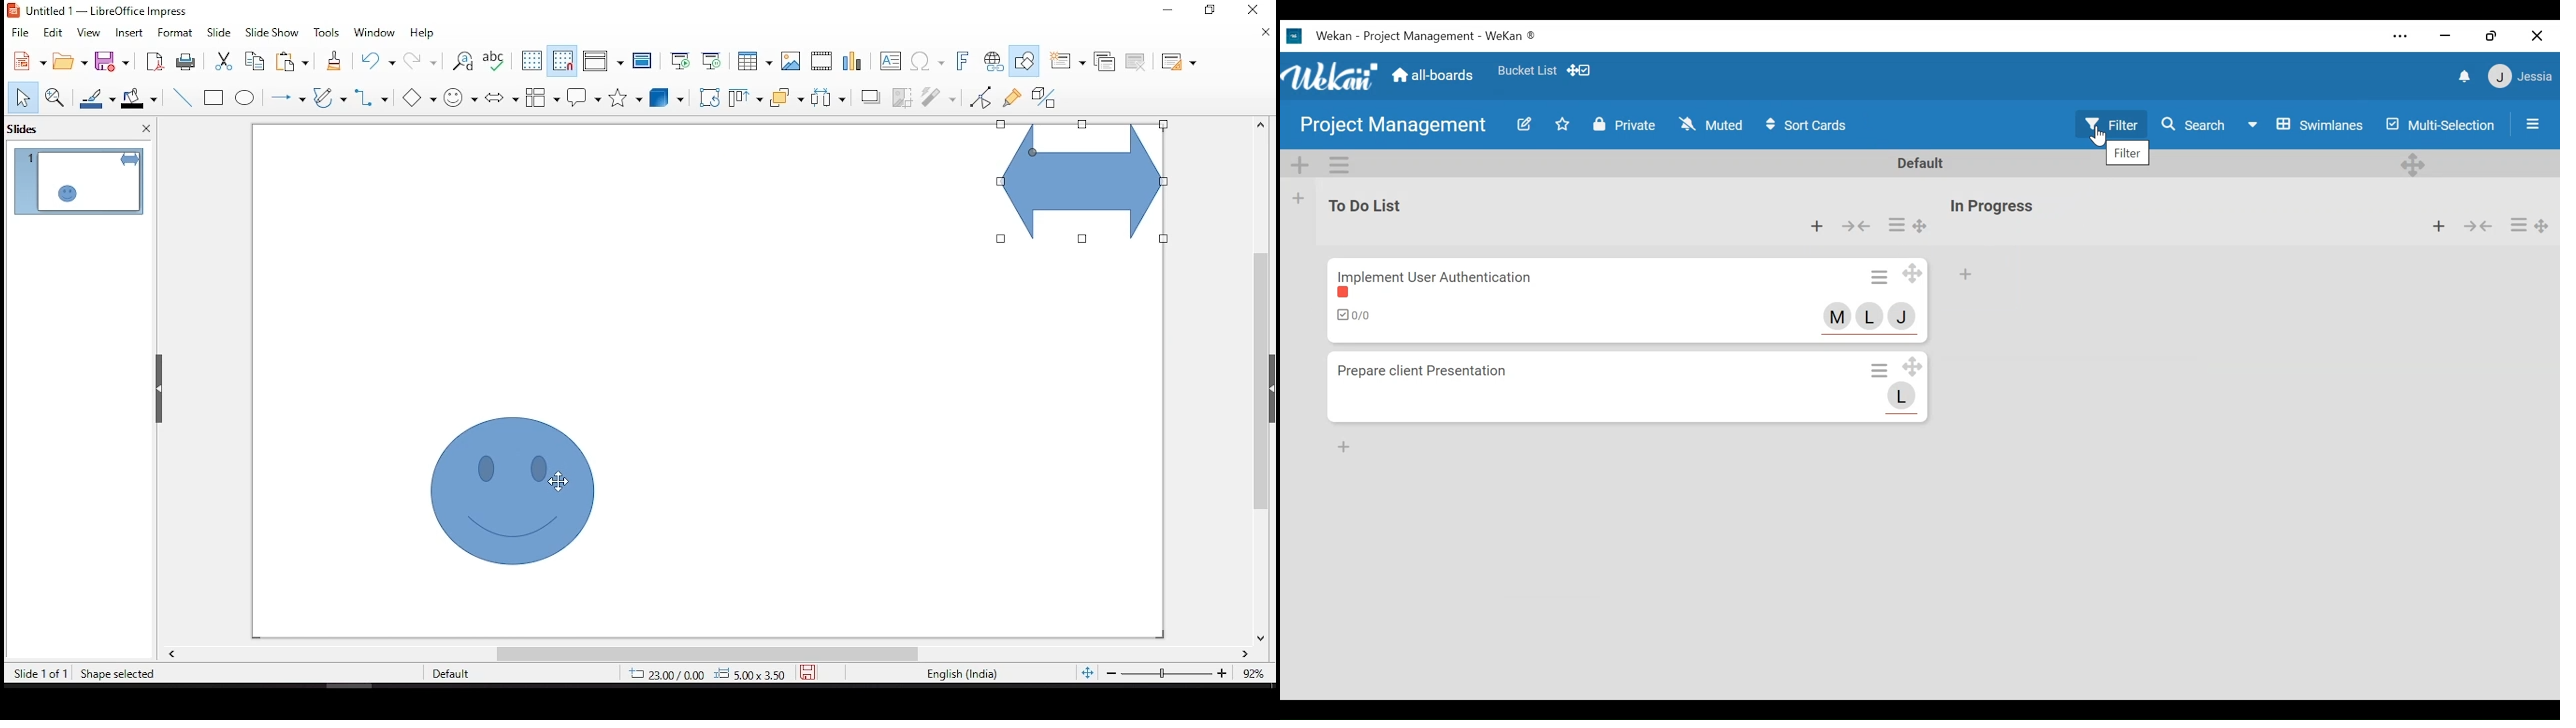 This screenshot has height=728, width=2576. I want to click on list actions, so click(1894, 226).